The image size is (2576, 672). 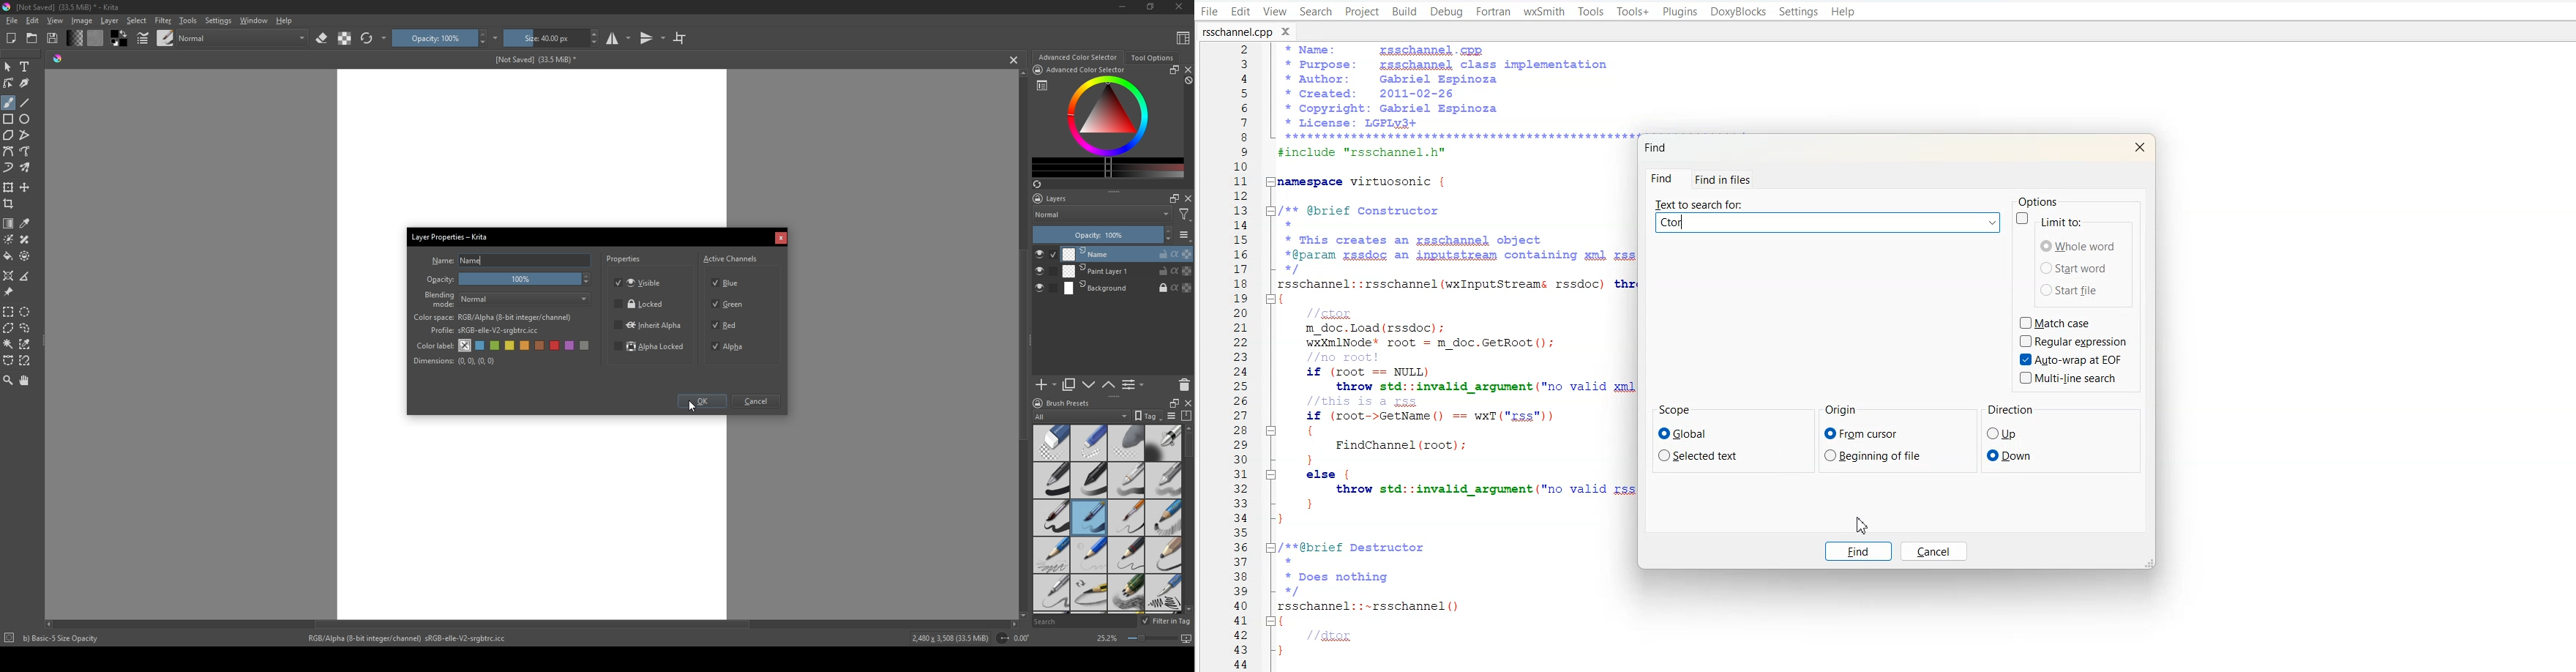 I want to click on Start word, so click(x=2074, y=267).